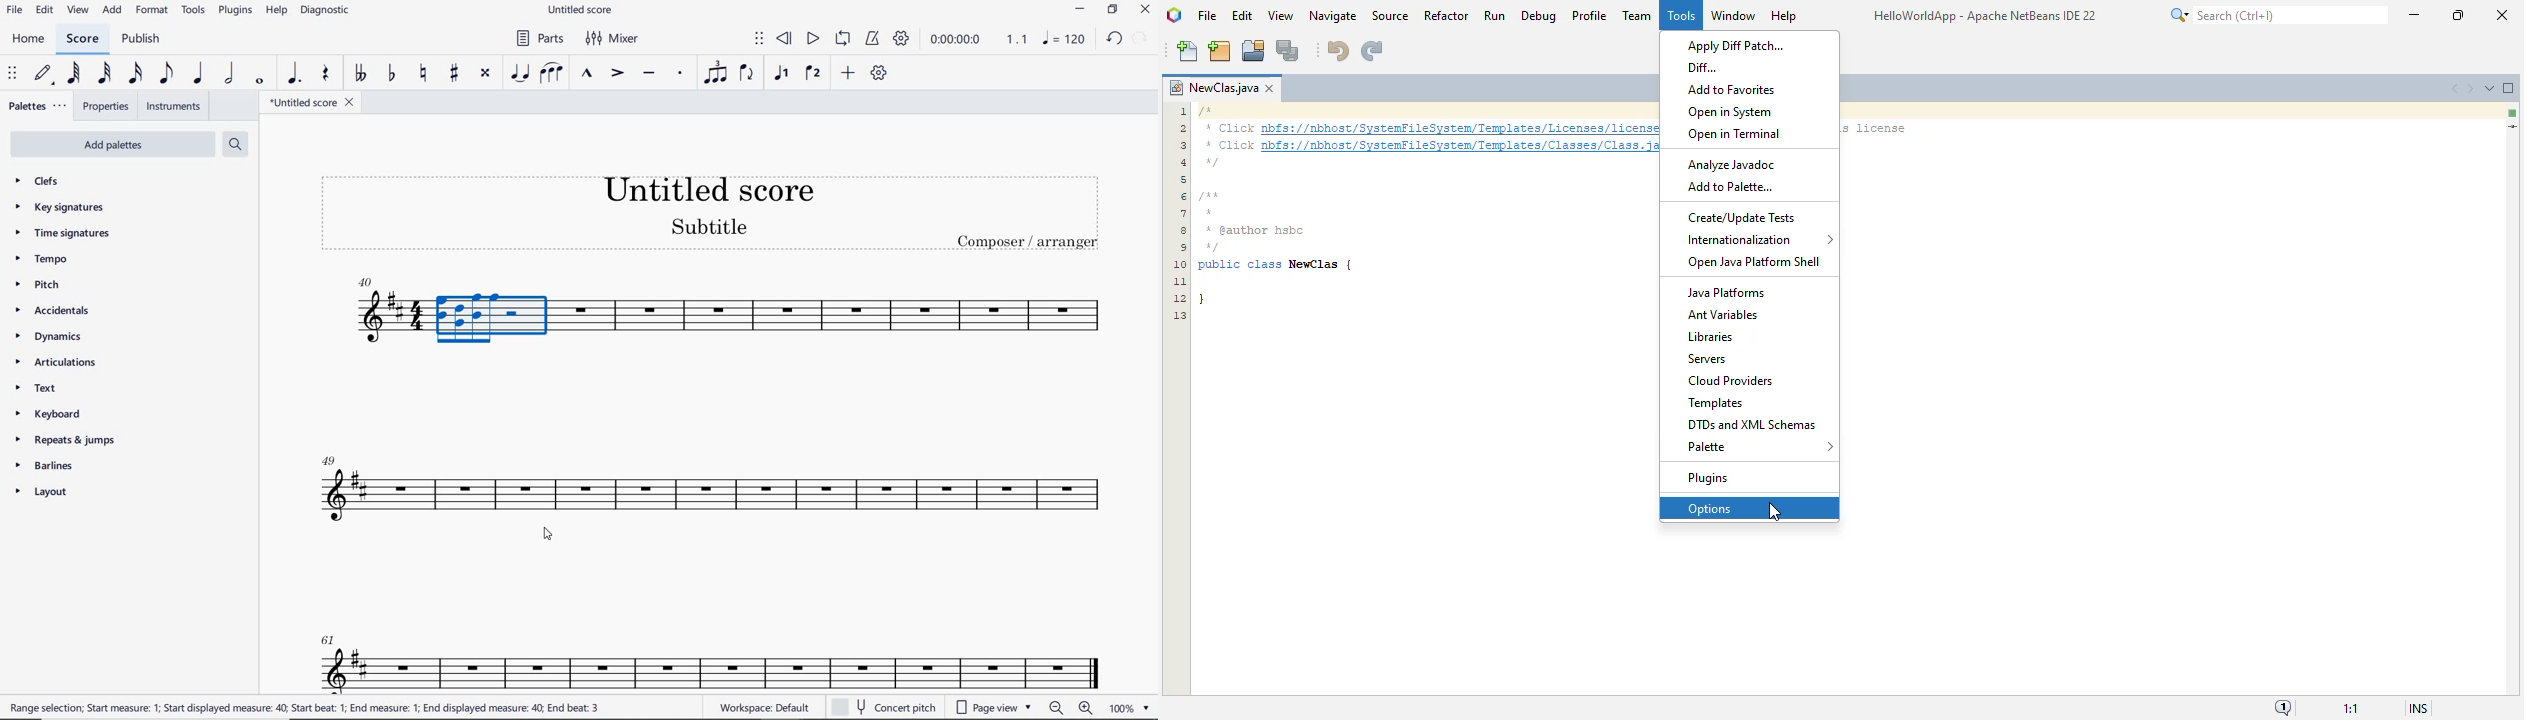 The width and height of the screenshot is (2548, 728). What do you see at coordinates (55, 337) in the screenshot?
I see `DYNAMICS` at bounding box center [55, 337].